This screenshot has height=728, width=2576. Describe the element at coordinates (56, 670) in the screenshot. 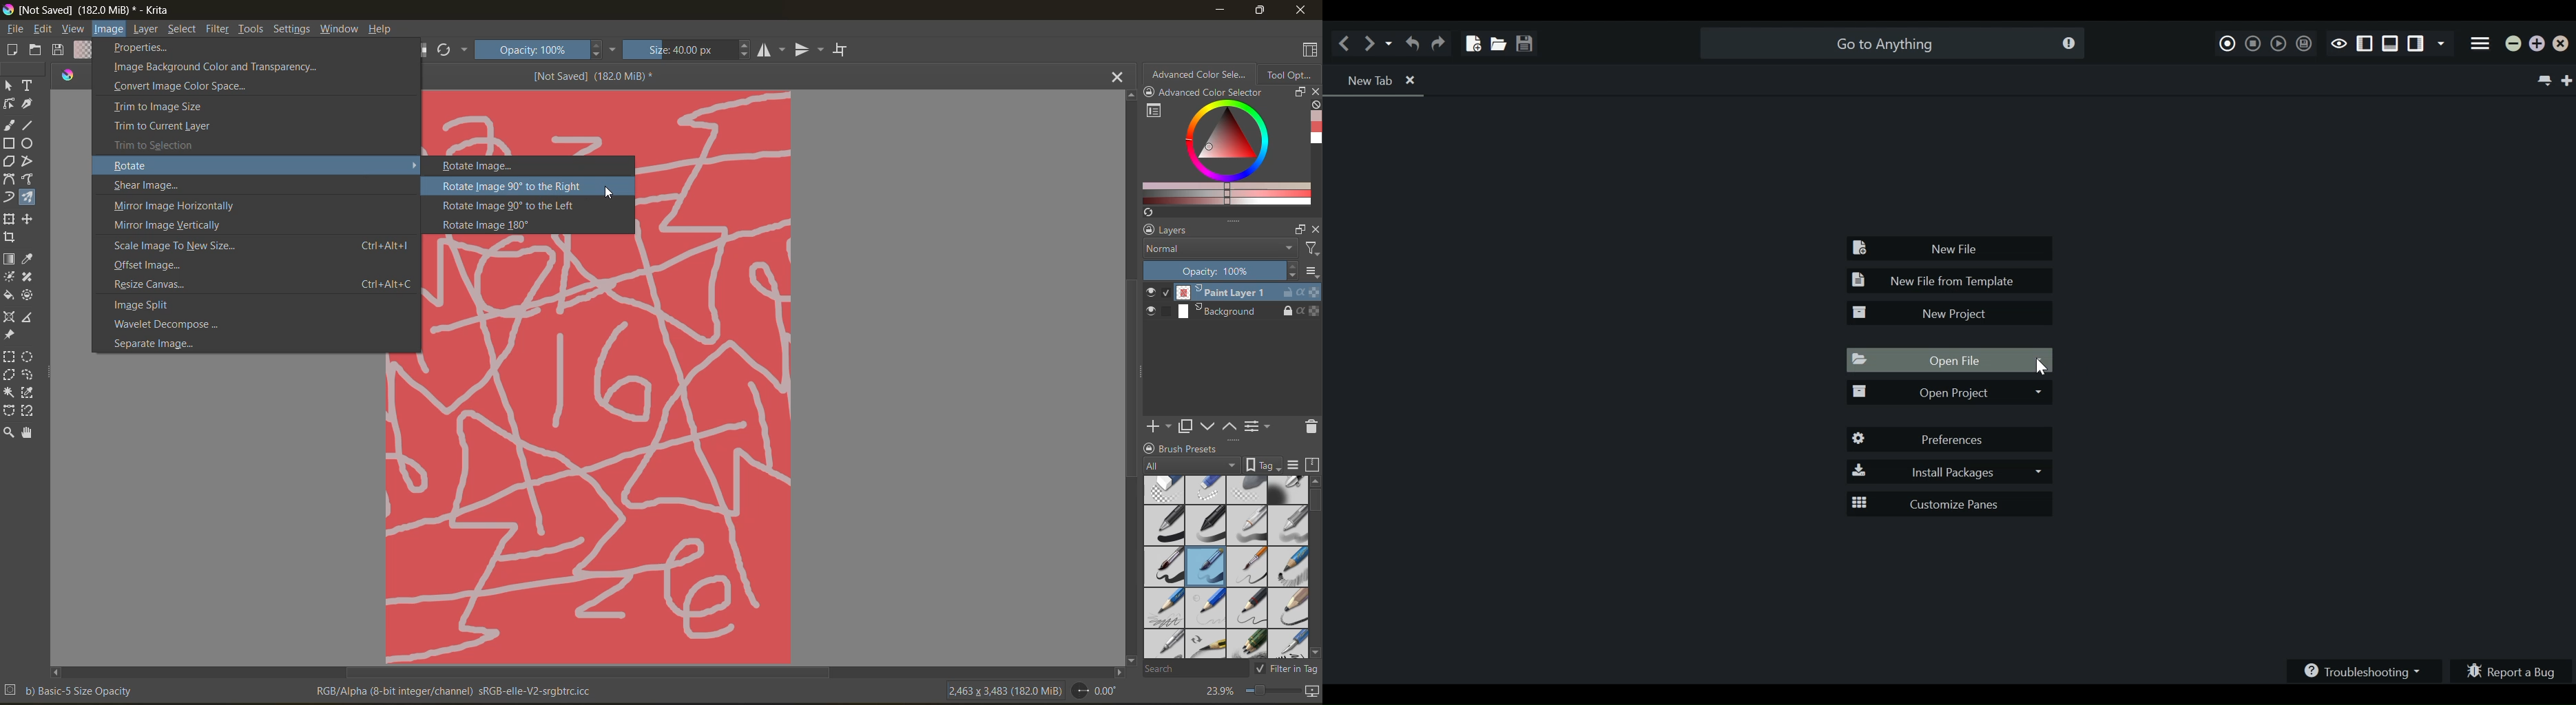

I see `Scroll left` at that location.